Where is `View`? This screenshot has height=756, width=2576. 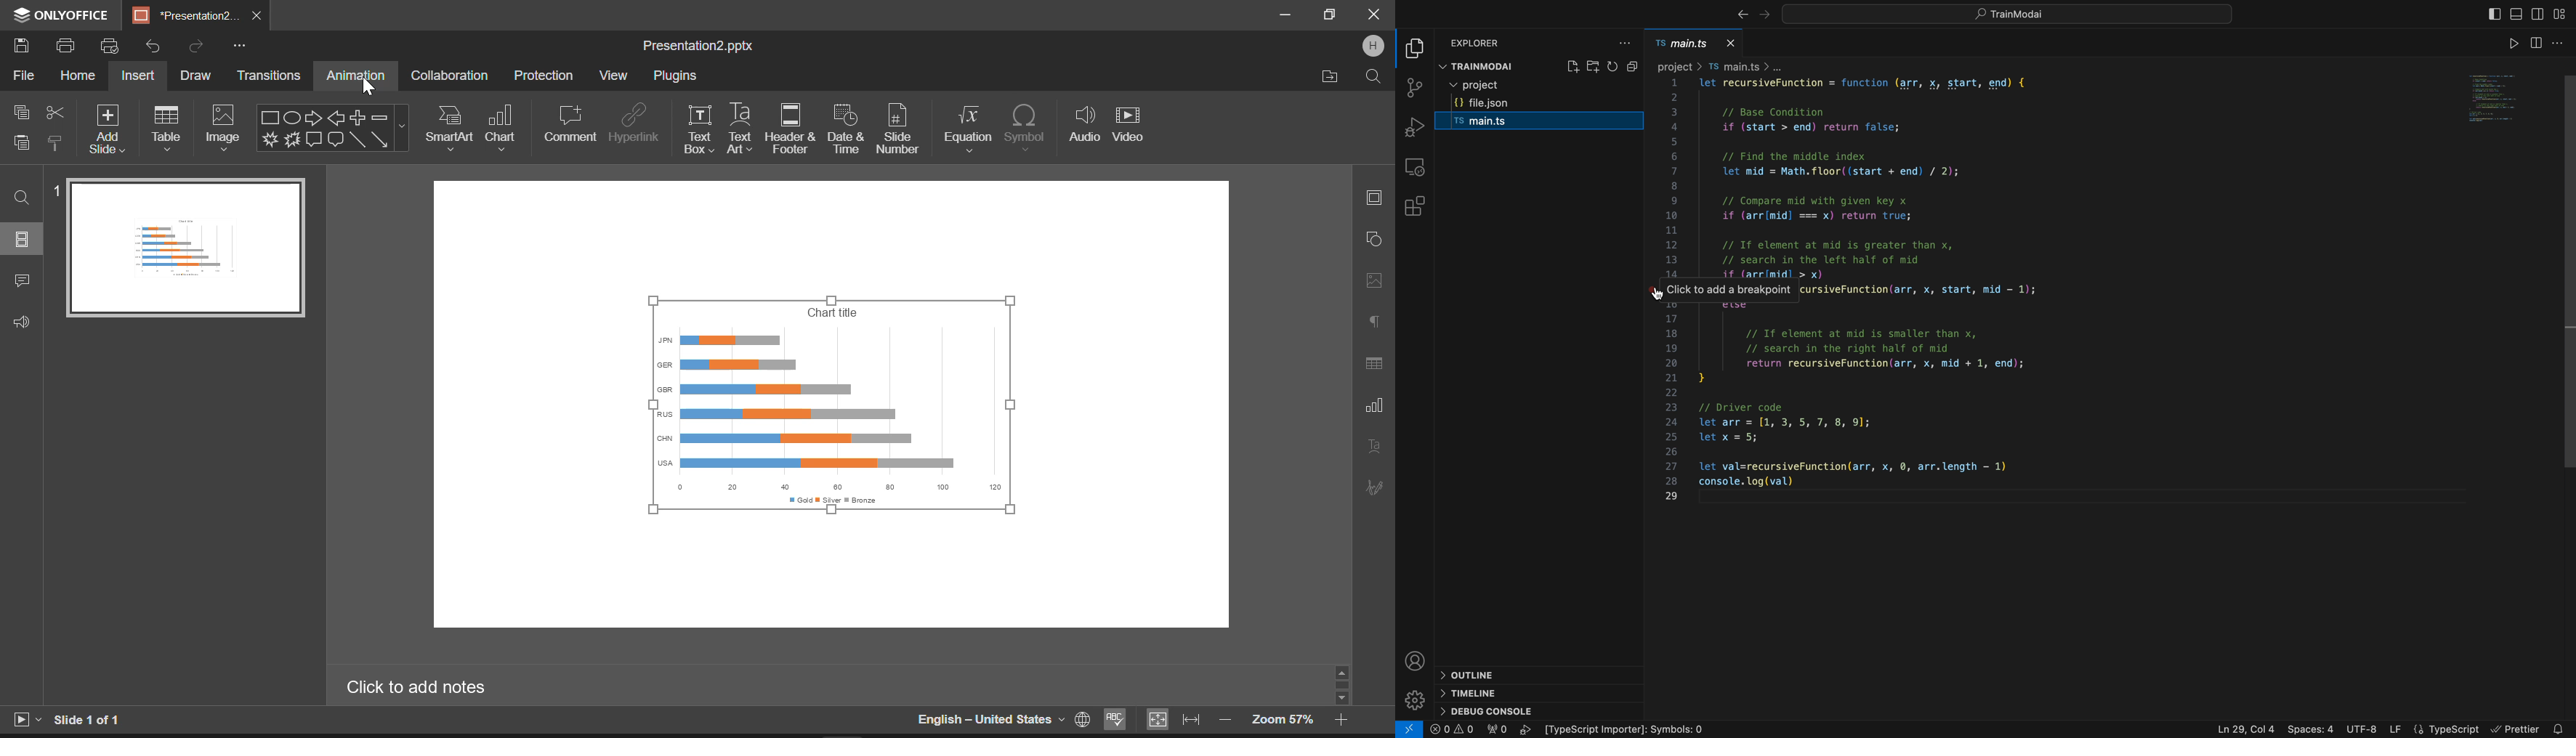
View is located at coordinates (613, 75).